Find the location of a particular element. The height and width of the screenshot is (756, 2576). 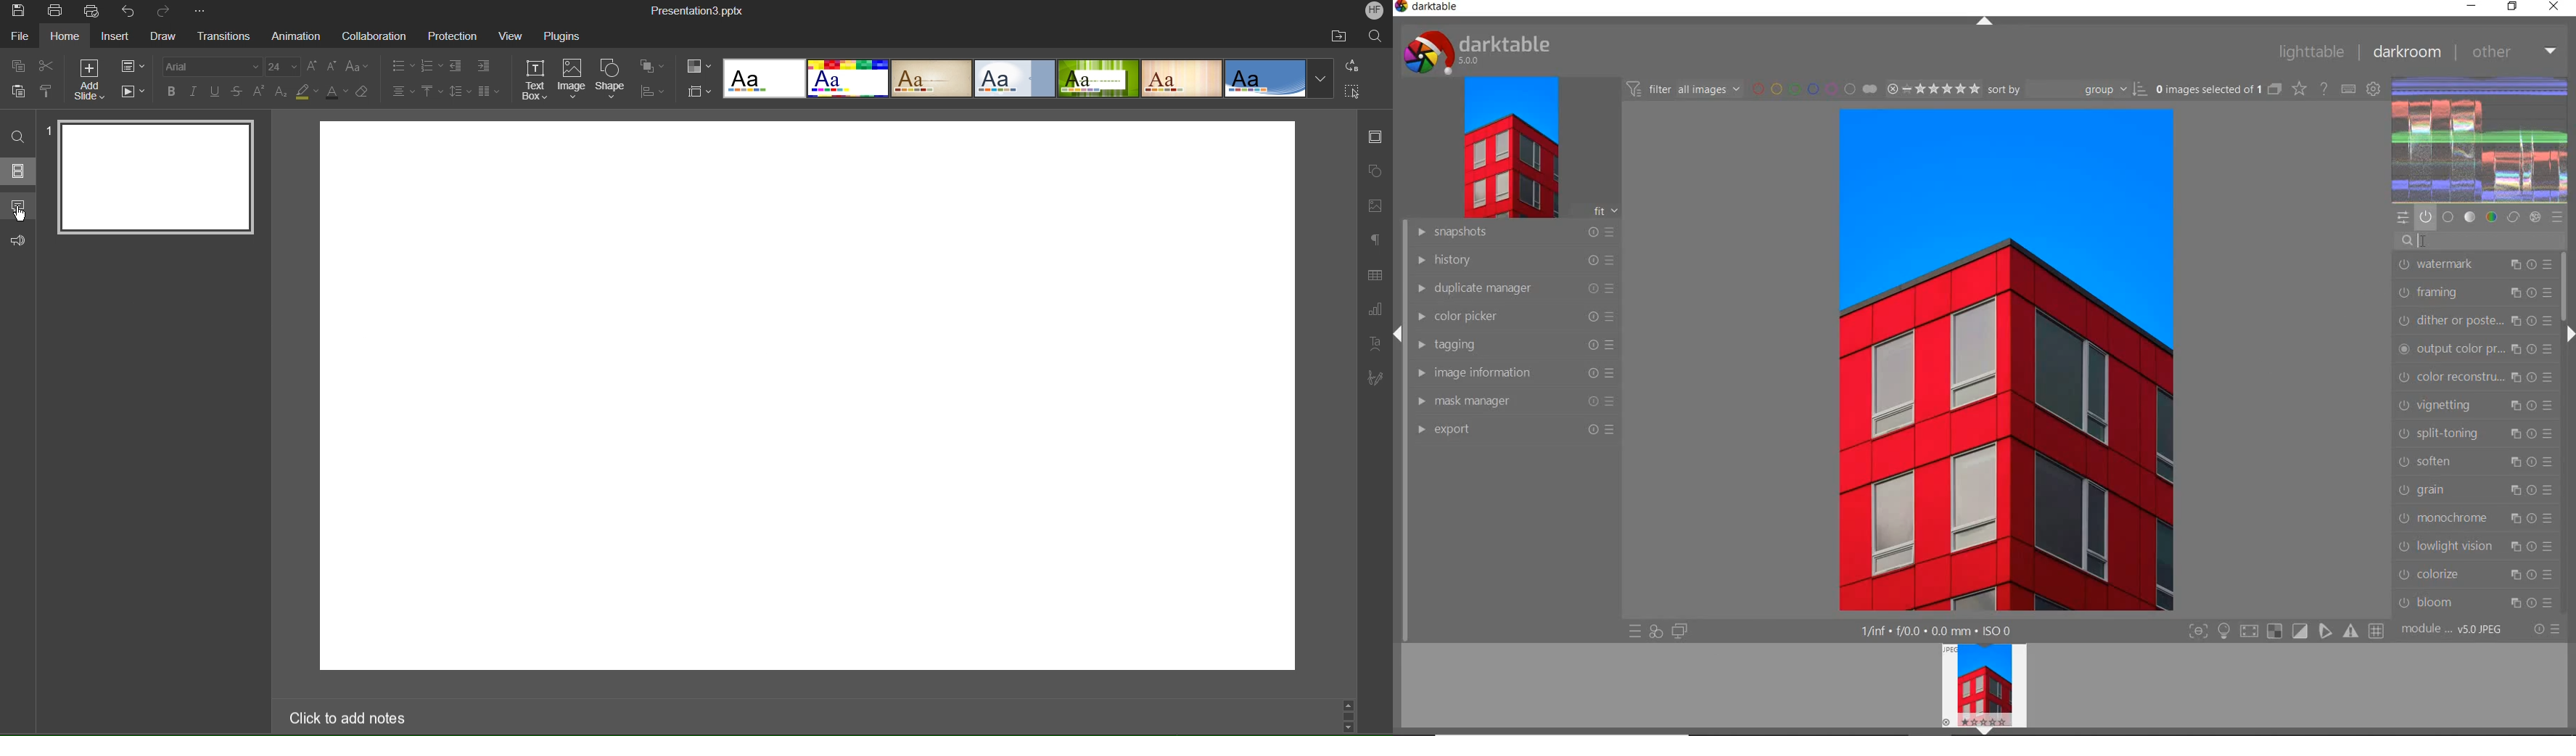

Colors is located at coordinates (699, 66).